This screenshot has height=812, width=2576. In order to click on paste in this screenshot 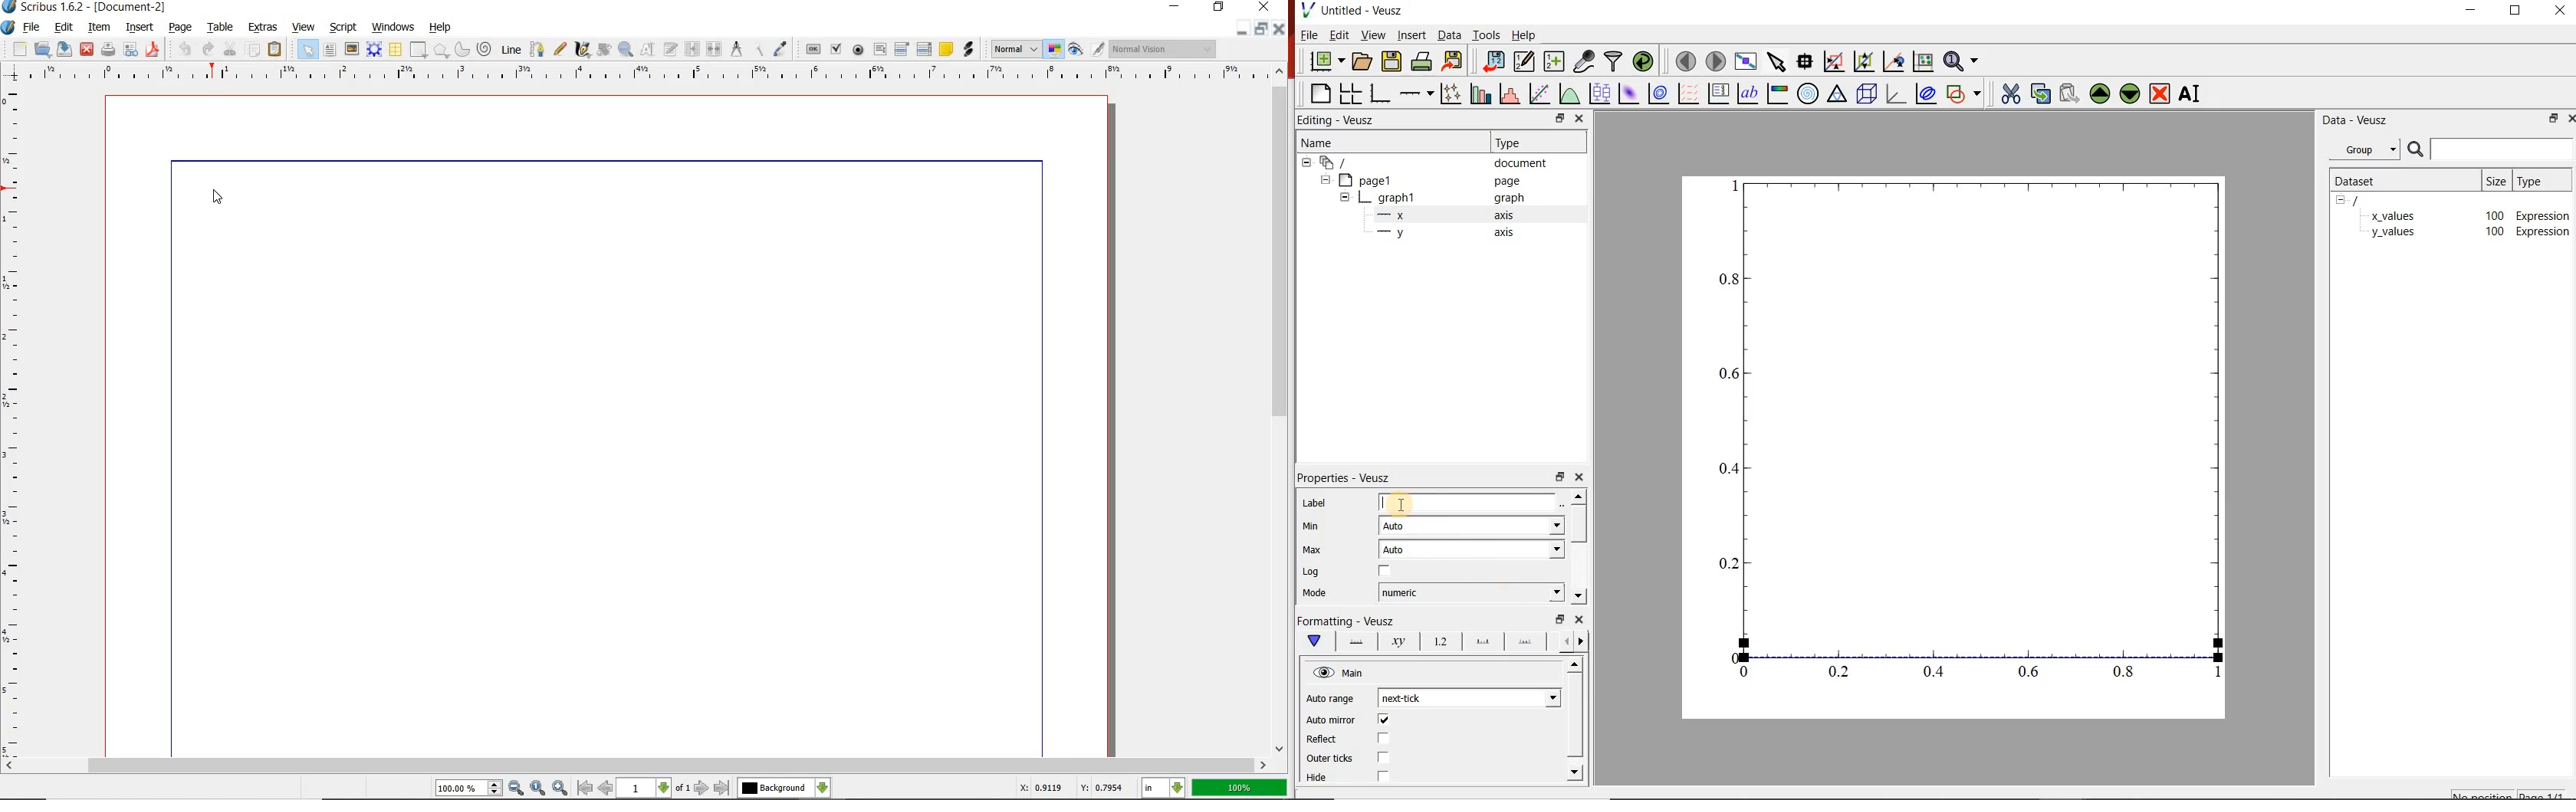, I will do `click(275, 51)`.